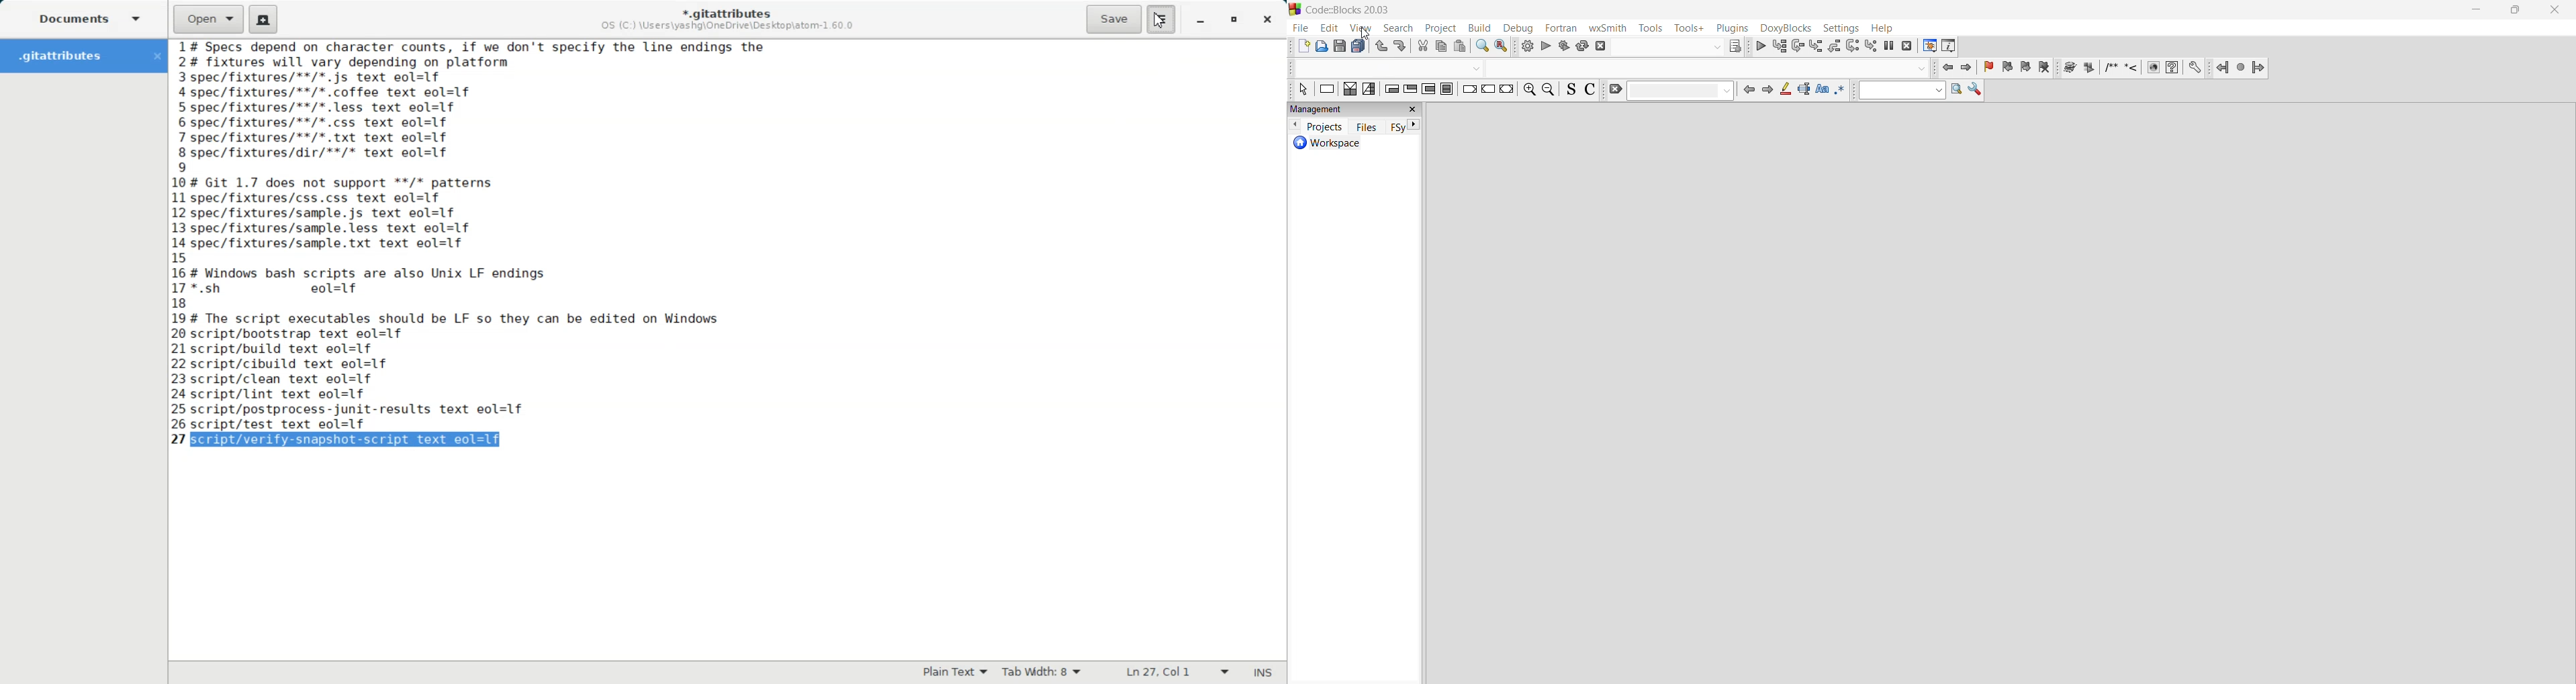 The width and height of the screenshot is (2576, 700). What do you see at coordinates (2172, 68) in the screenshot?
I see `HTML help` at bounding box center [2172, 68].